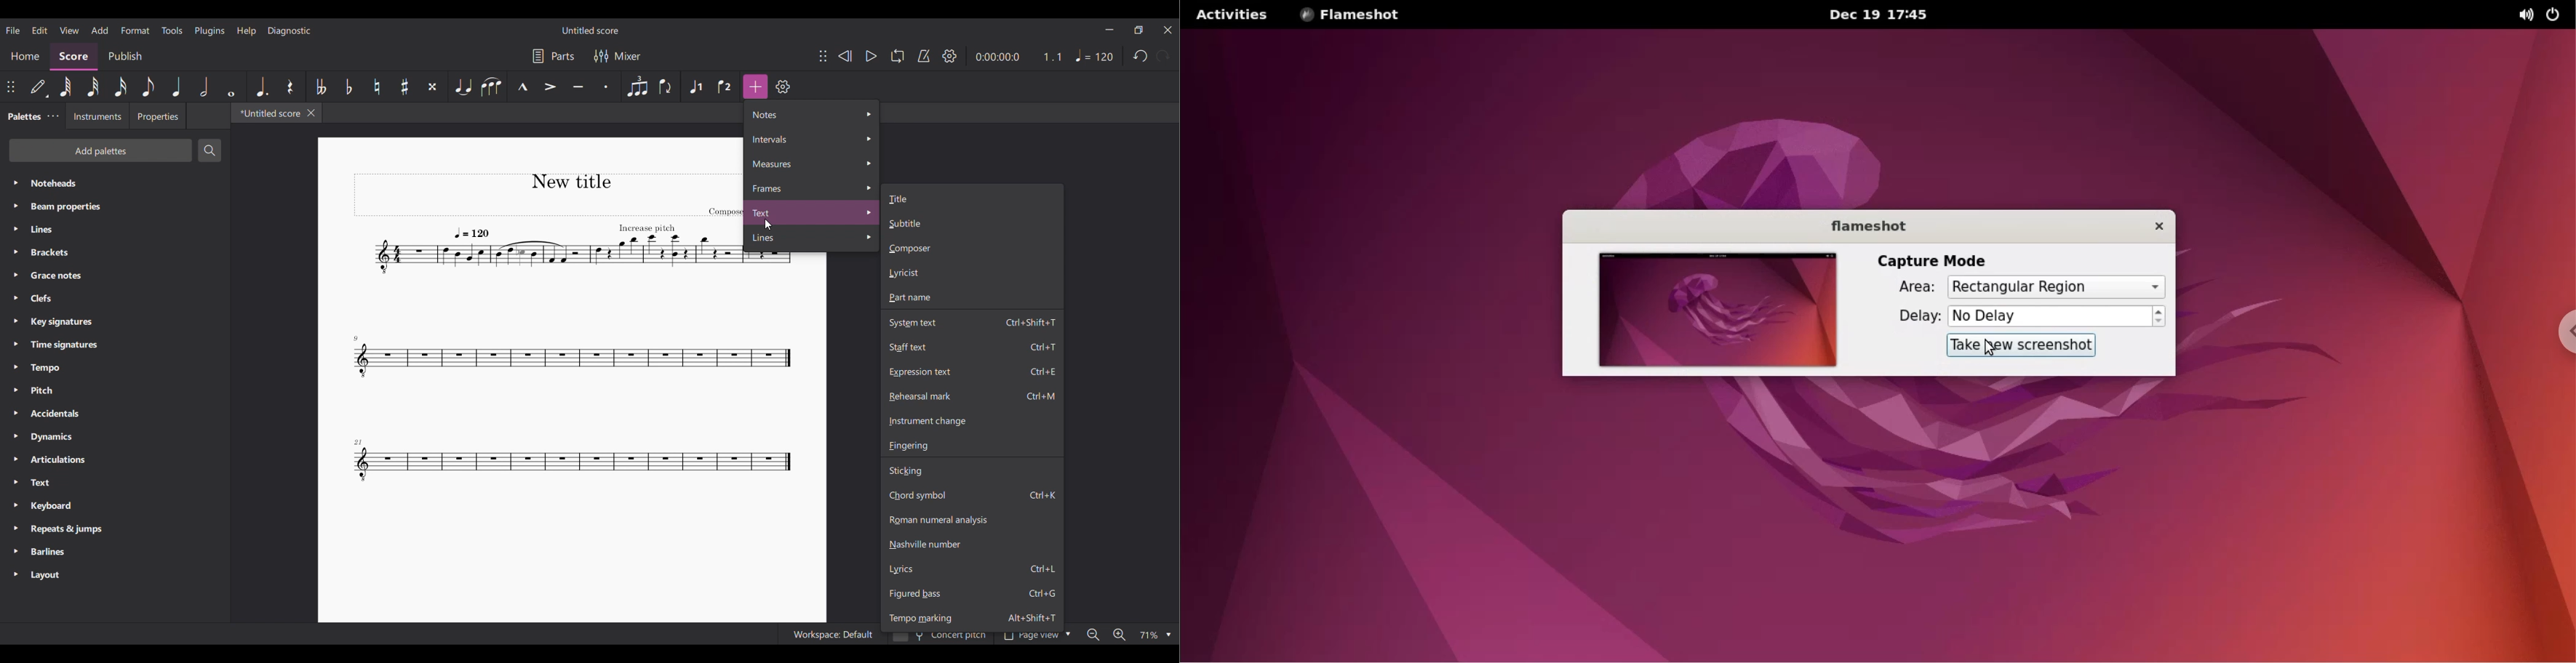 This screenshot has width=2576, height=672. Describe the element at coordinates (972, 544) in the screenshot. I see `Nashville number` at that location.